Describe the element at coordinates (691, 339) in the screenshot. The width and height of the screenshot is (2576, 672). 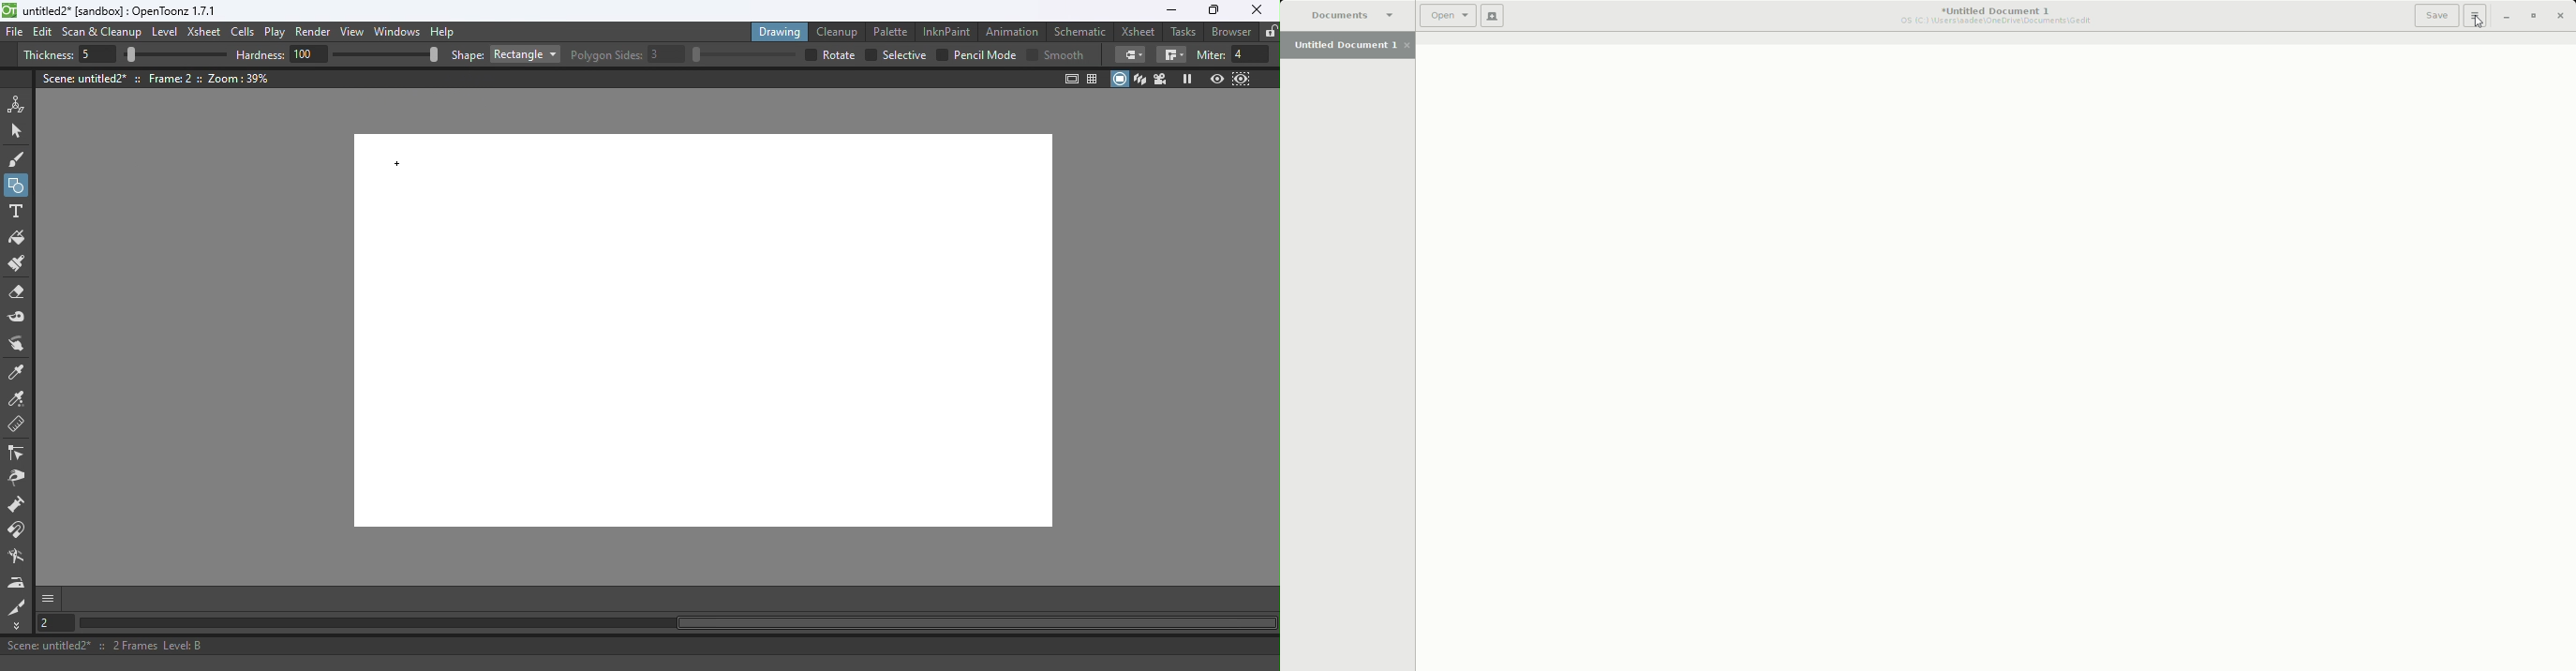
I see `Canvas` at that location.